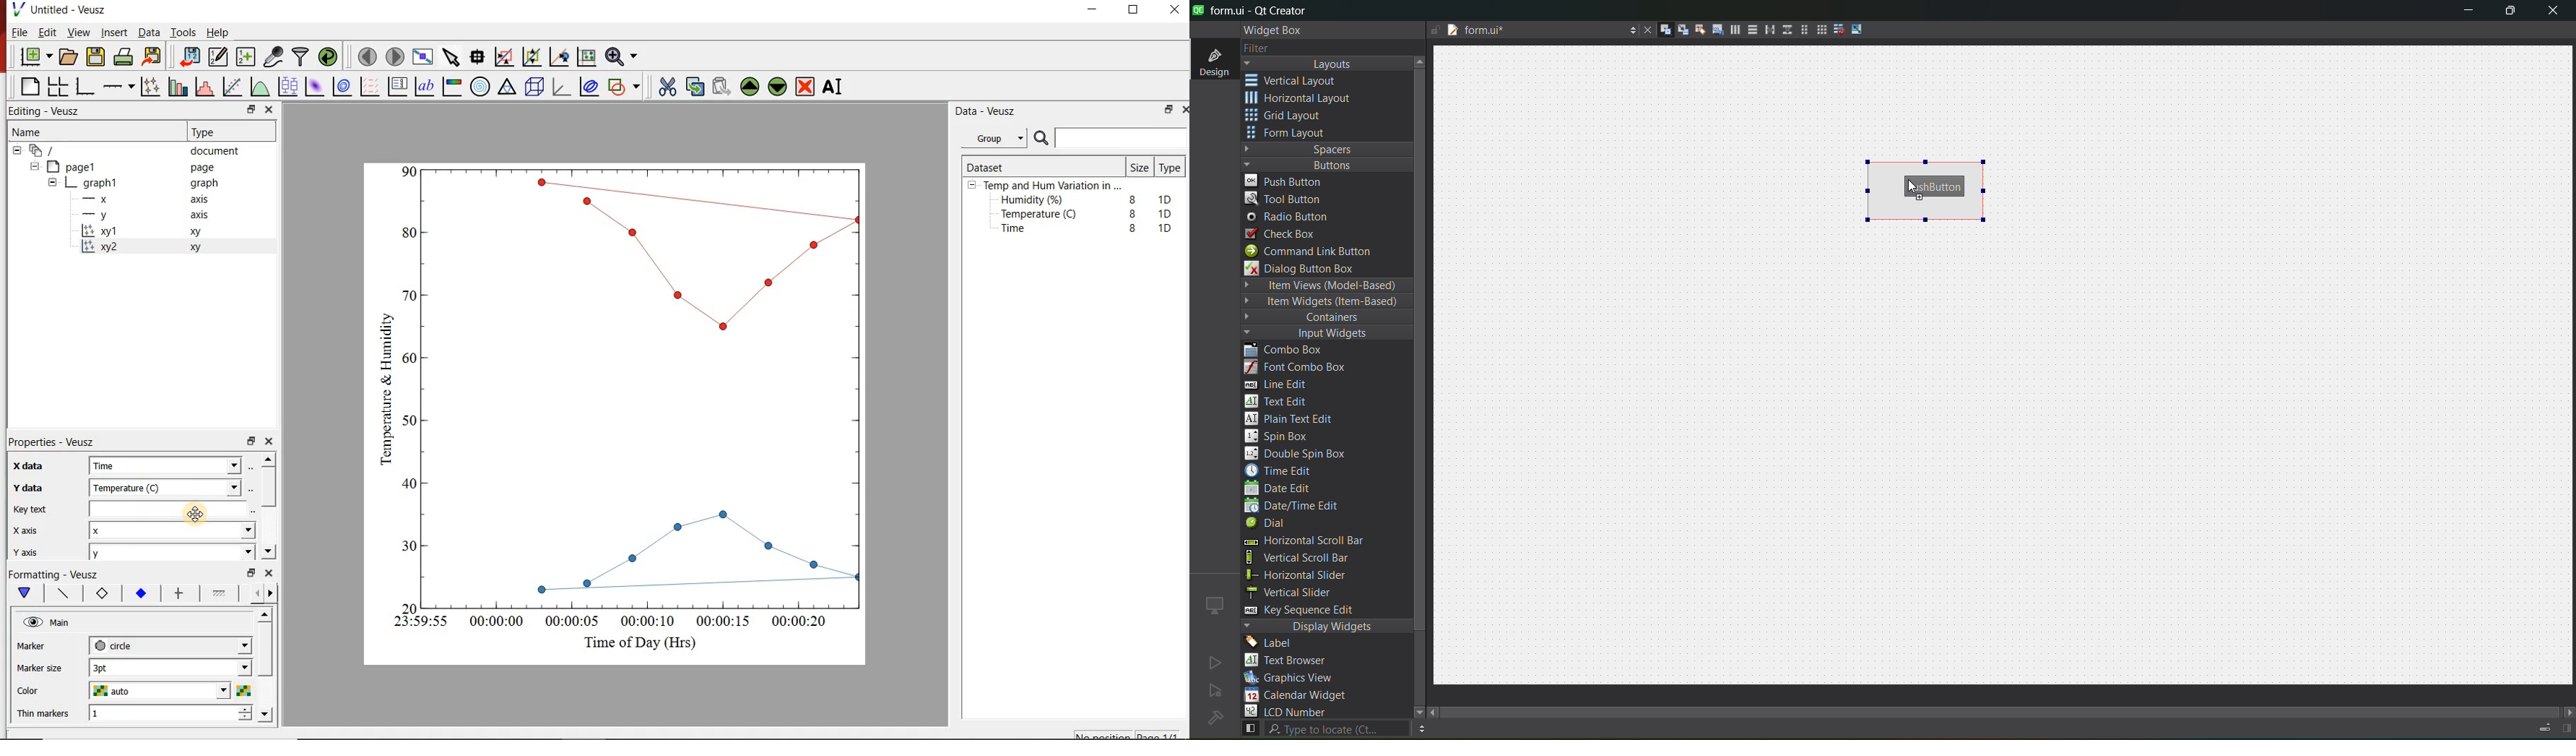 The image size is (2576, 756). Describe the element at coordinates (261, 89) in the screenshot. I see `plot a function` at that location.